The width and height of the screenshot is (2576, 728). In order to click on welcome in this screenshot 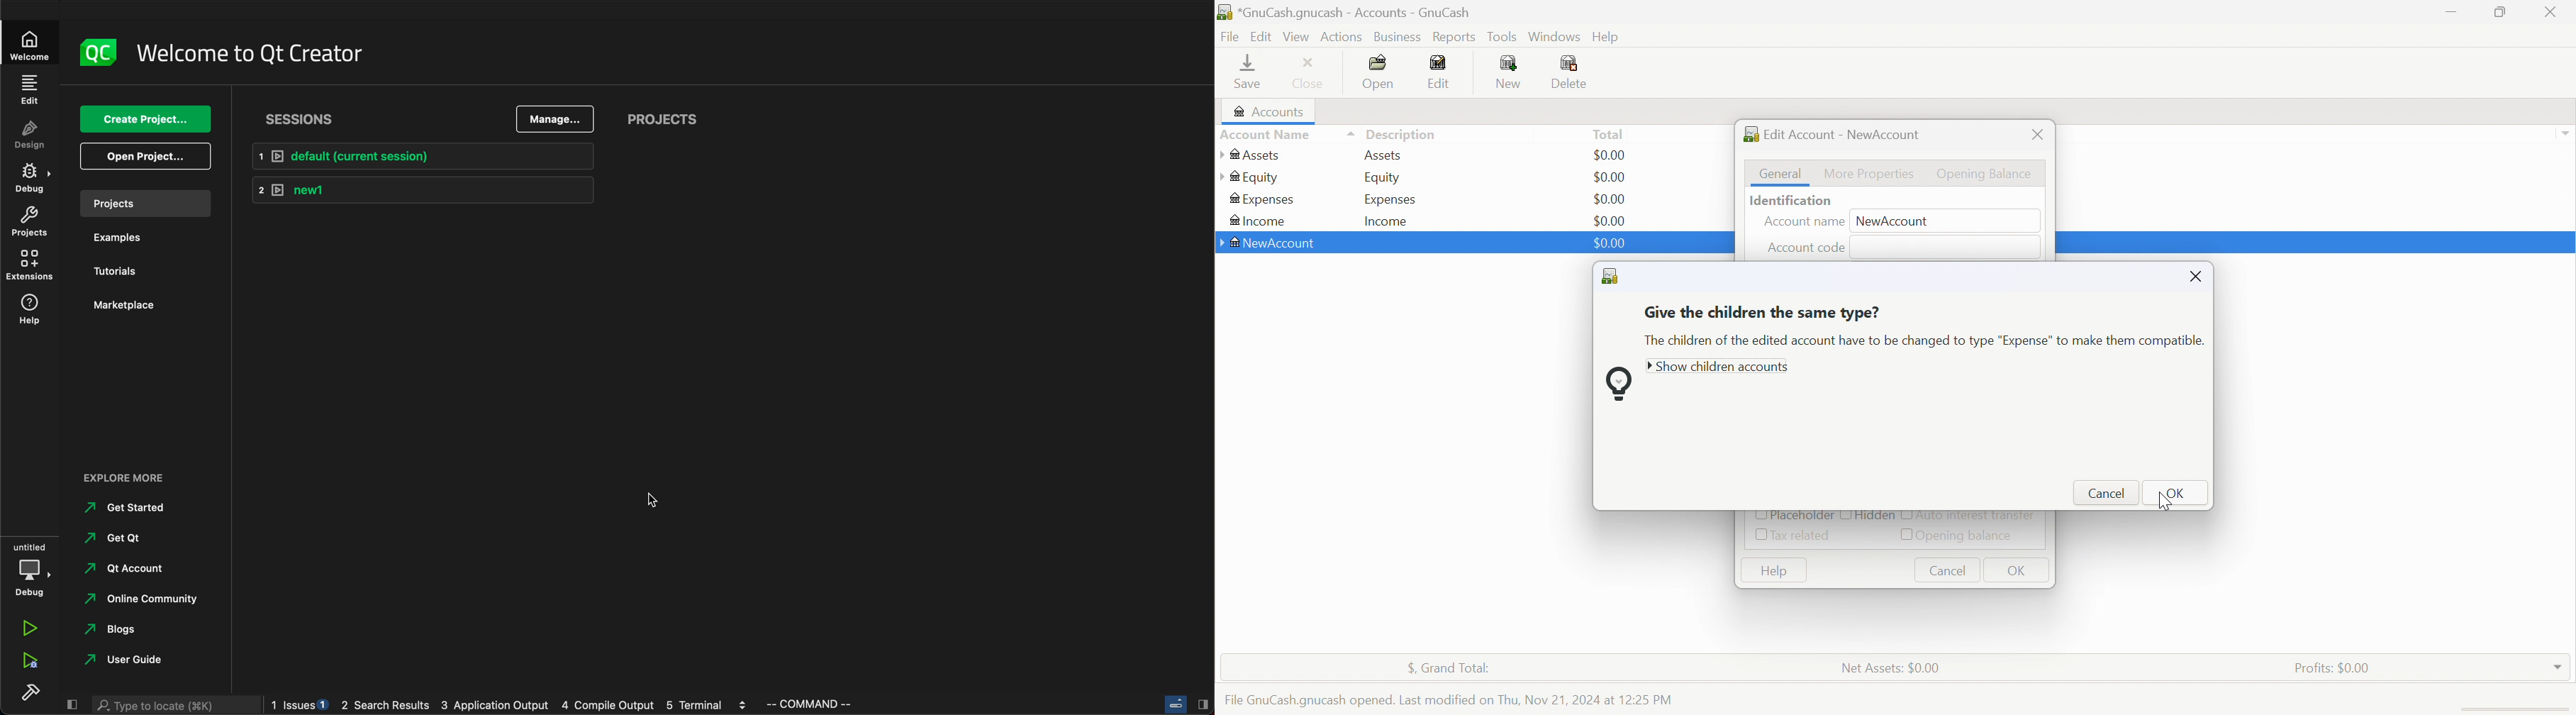, I will do `click(28, 43)`.